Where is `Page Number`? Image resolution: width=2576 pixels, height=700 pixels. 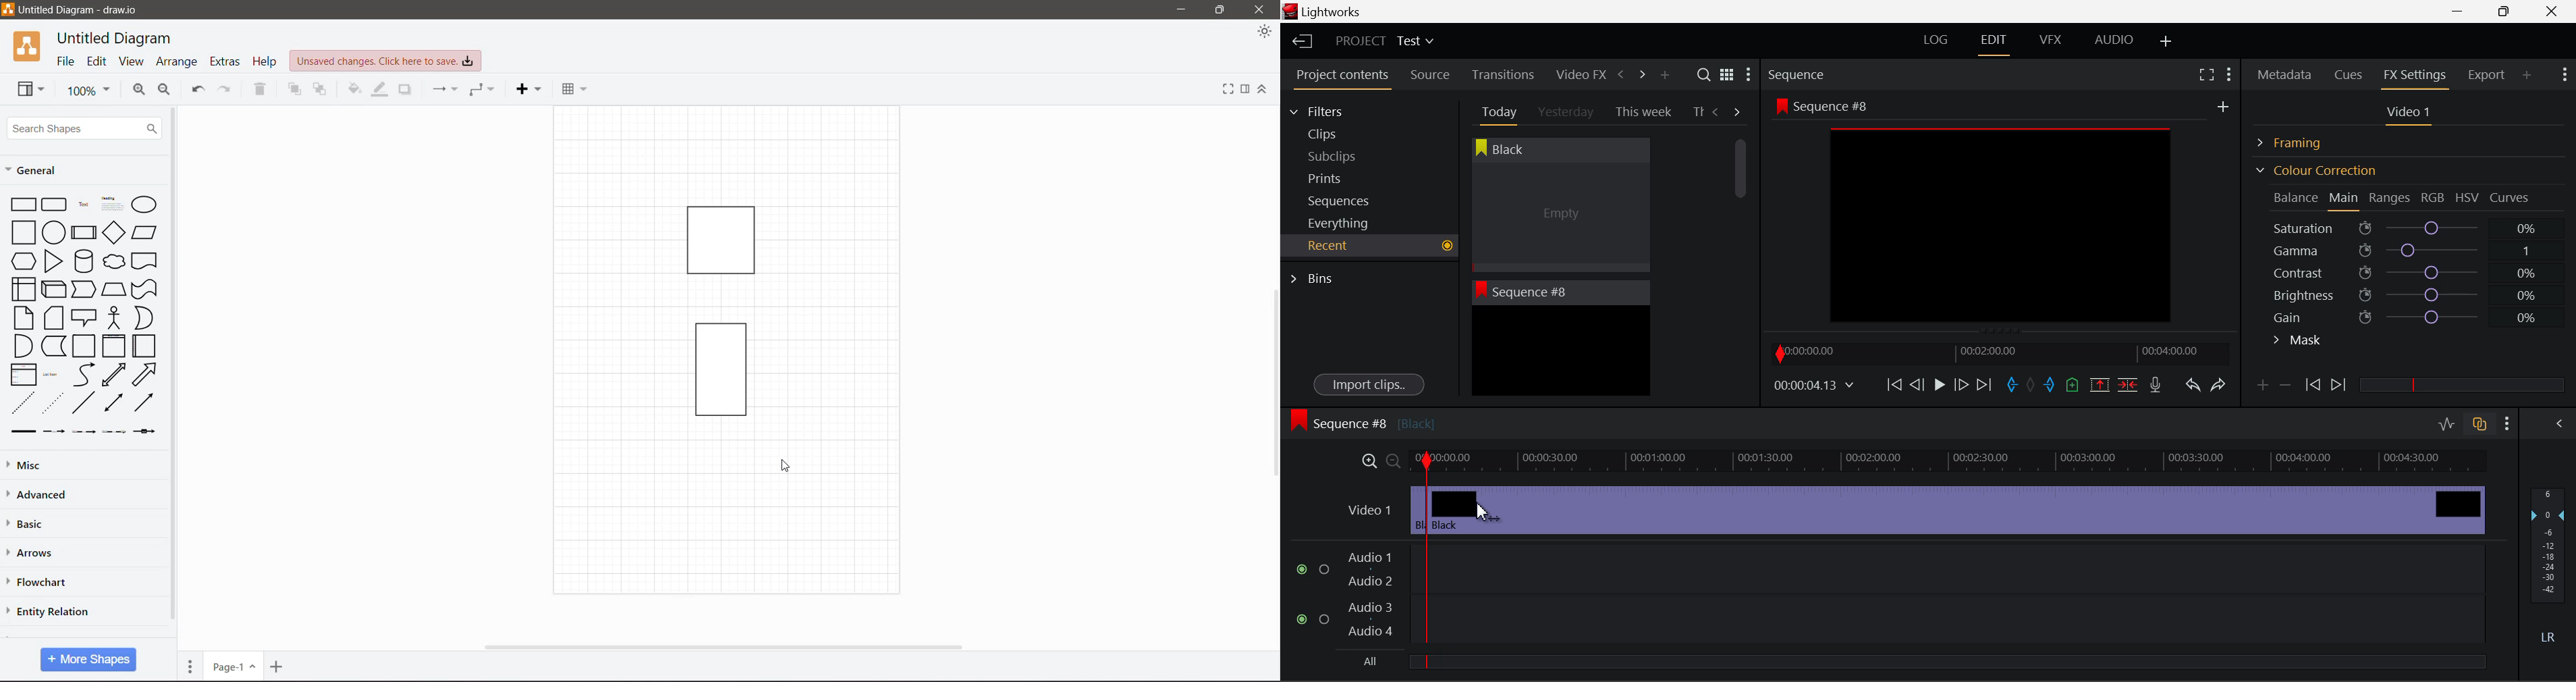
Page Number is located at coordinates (234, 666).